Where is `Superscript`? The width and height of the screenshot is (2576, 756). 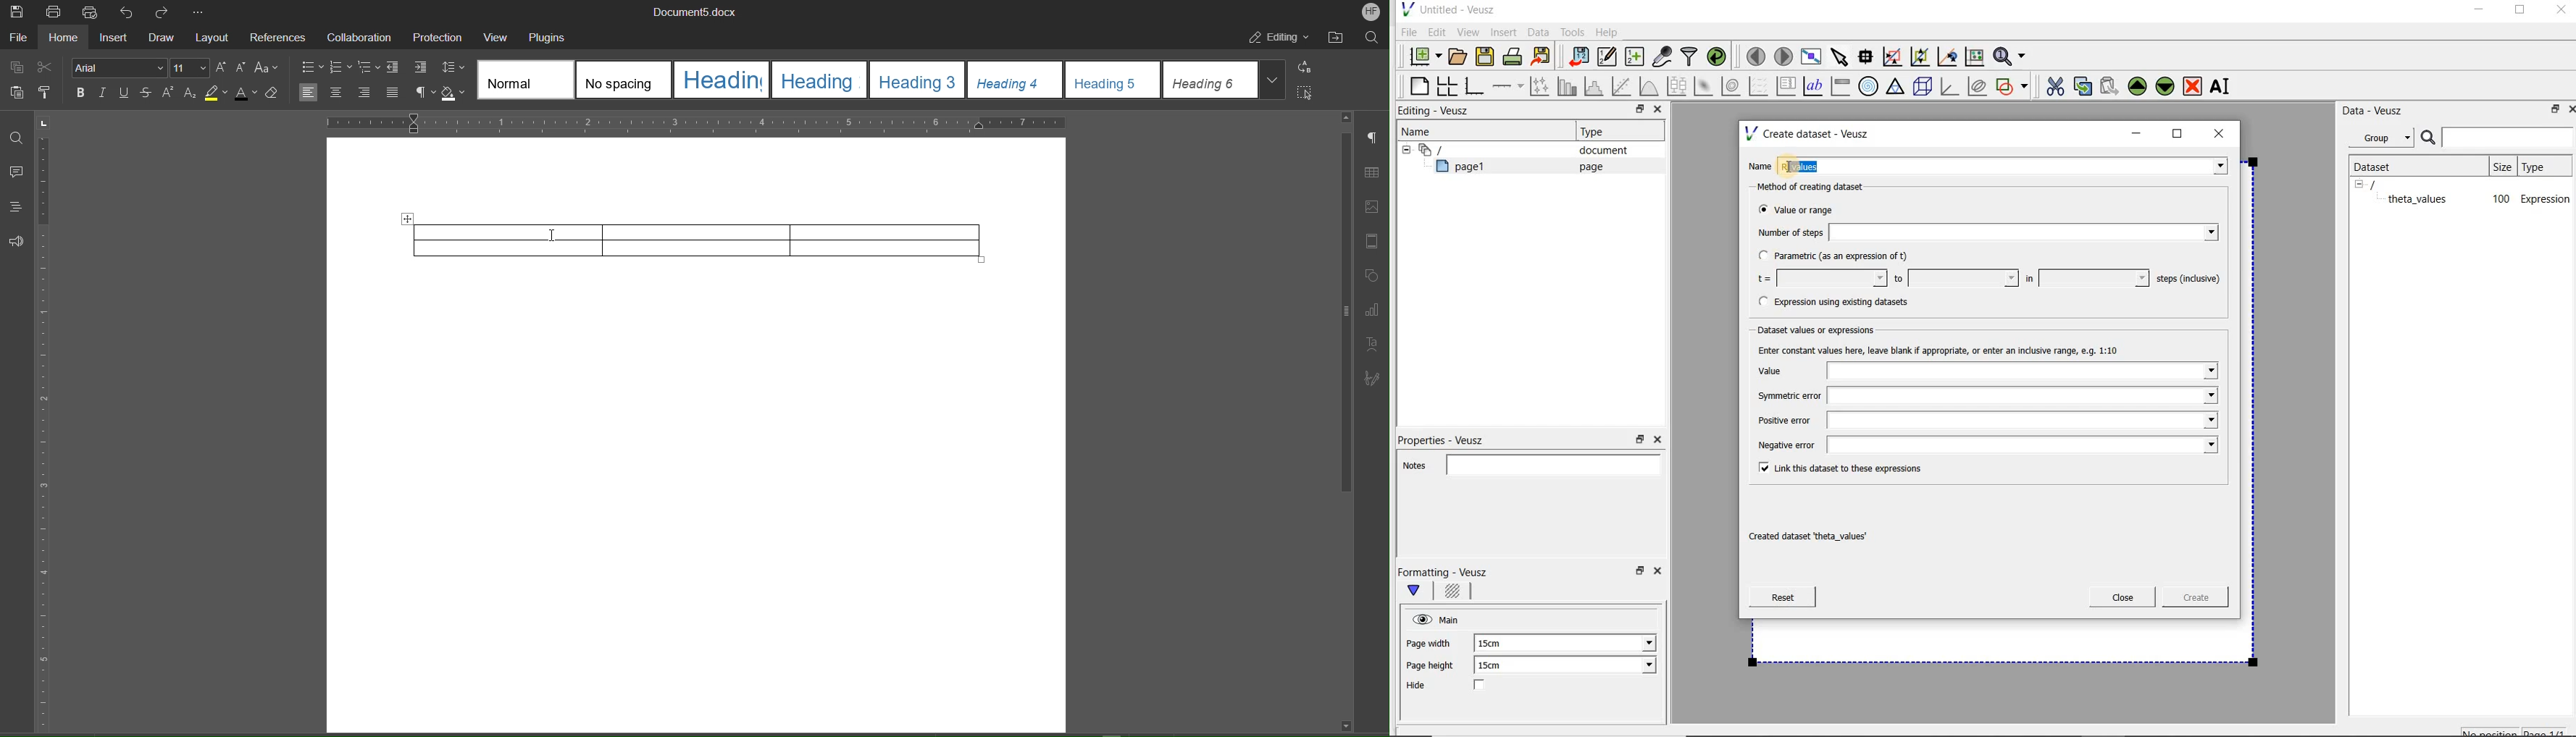 Superscript is located at coordinates (169, 93).